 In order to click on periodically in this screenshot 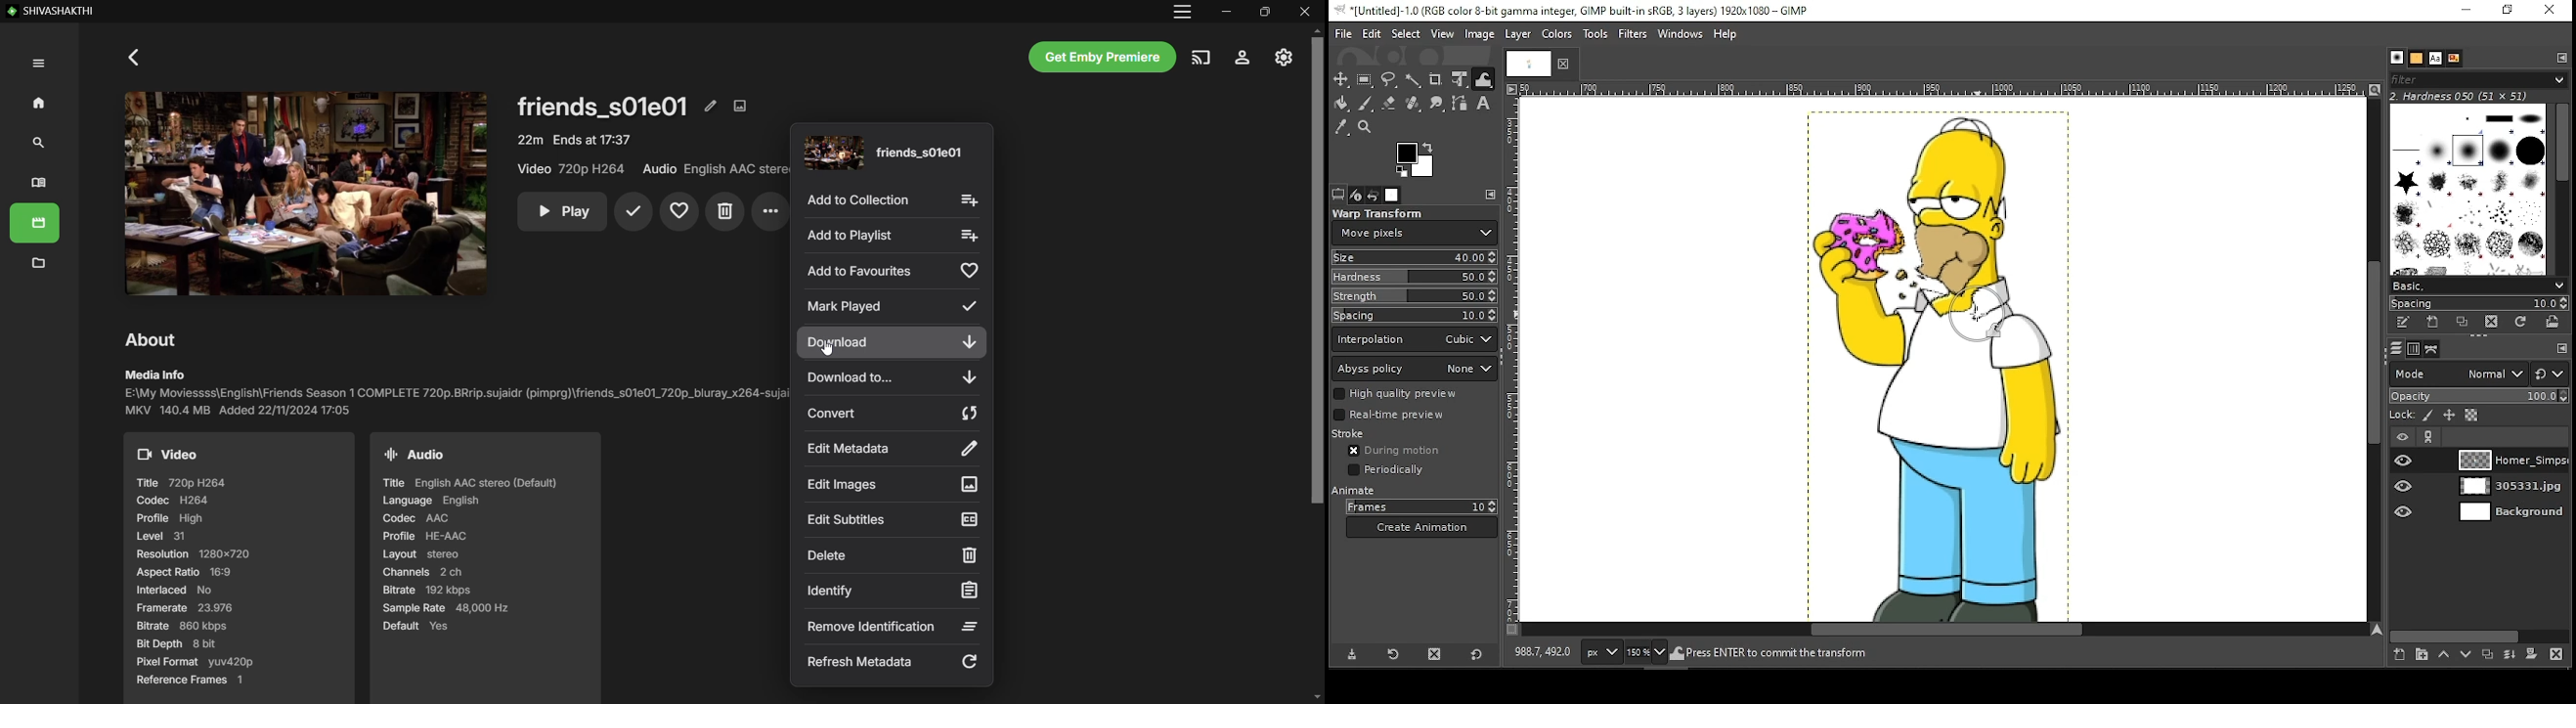, I will do `click(1387, 469)`.